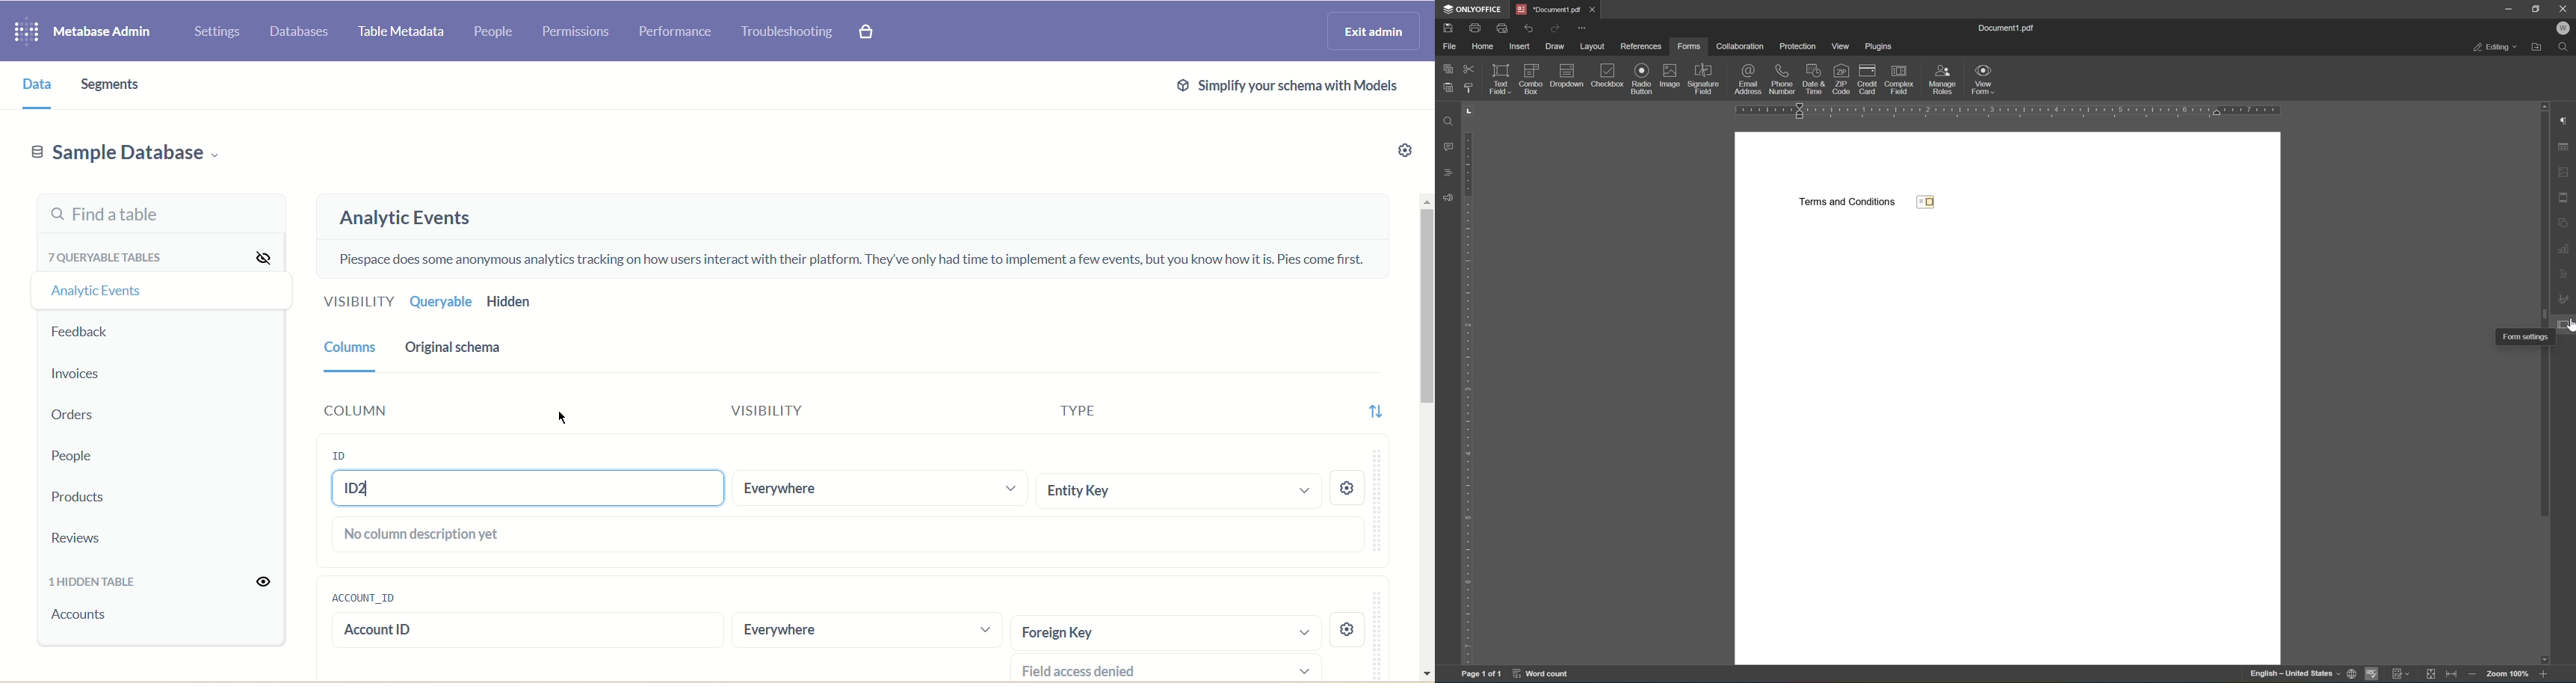 The width and height of the screenshot is (2576, 700). I want to click on undo, so click(1532, 29).